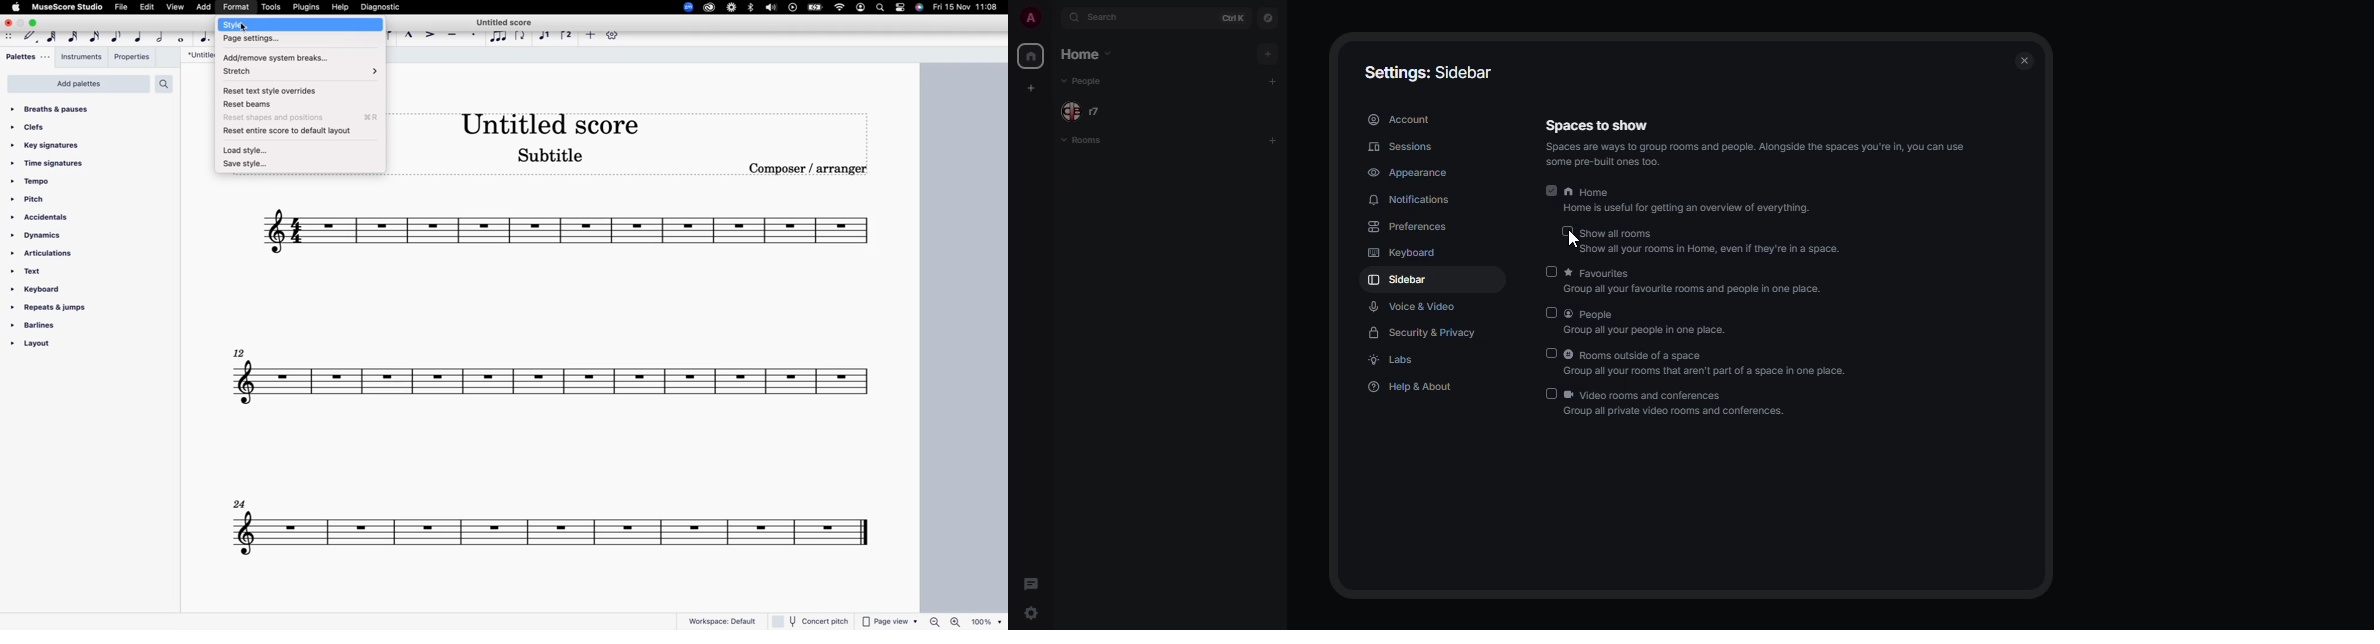 This screenshot has width=2380, height=644. I want to click on appearance, so click(1413, 172).